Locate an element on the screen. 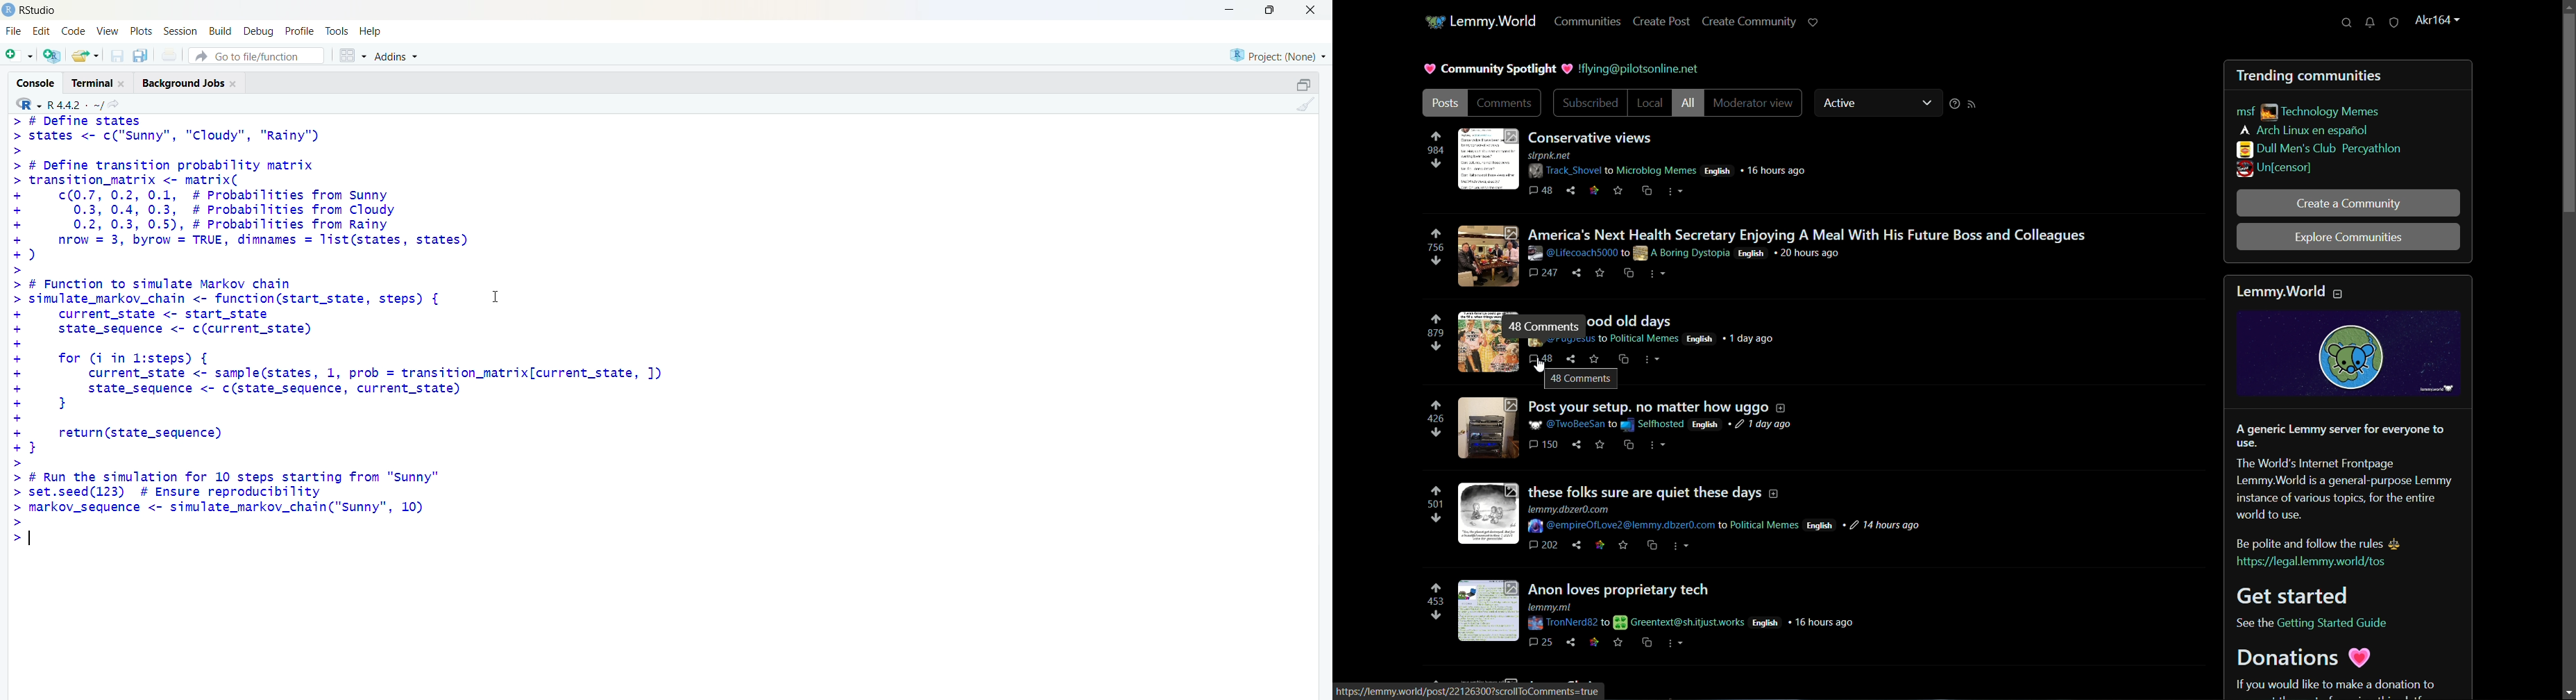 The width and height of the screenshot is (2576, 700). clear console is located at coordinates (1306, 105).